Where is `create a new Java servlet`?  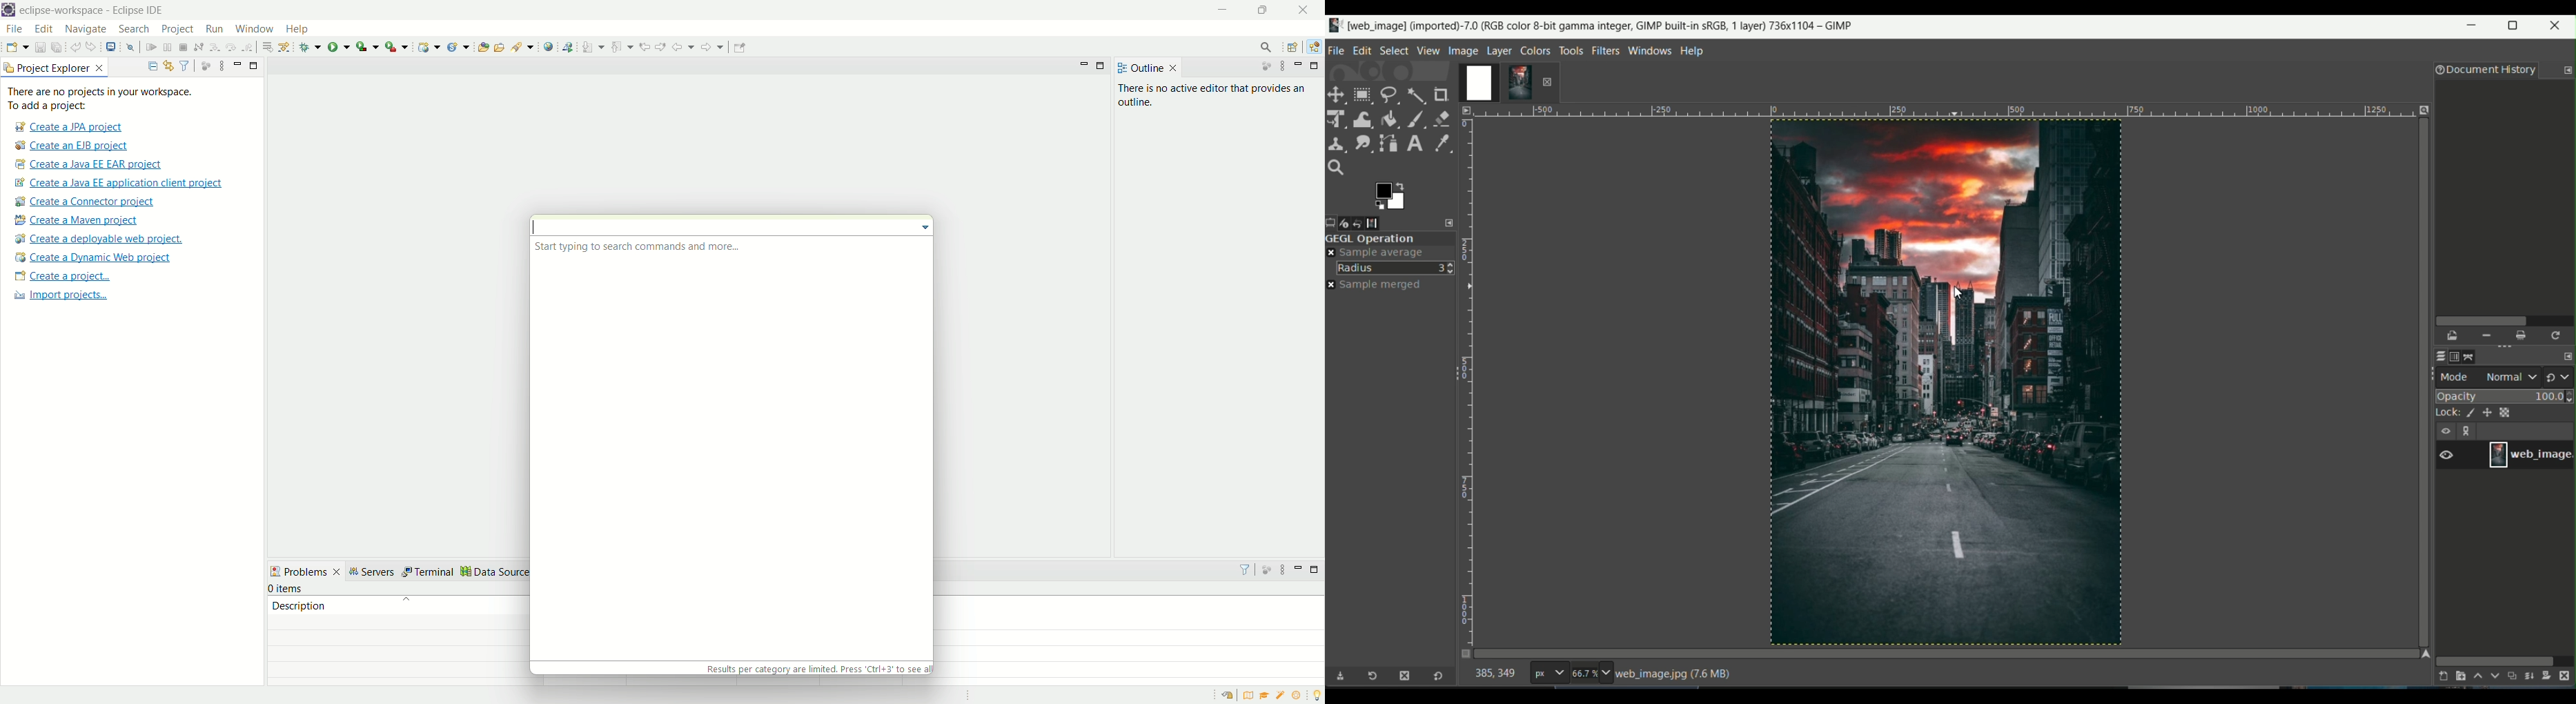 create a new Java servlet is located at coordinates (458, 48).